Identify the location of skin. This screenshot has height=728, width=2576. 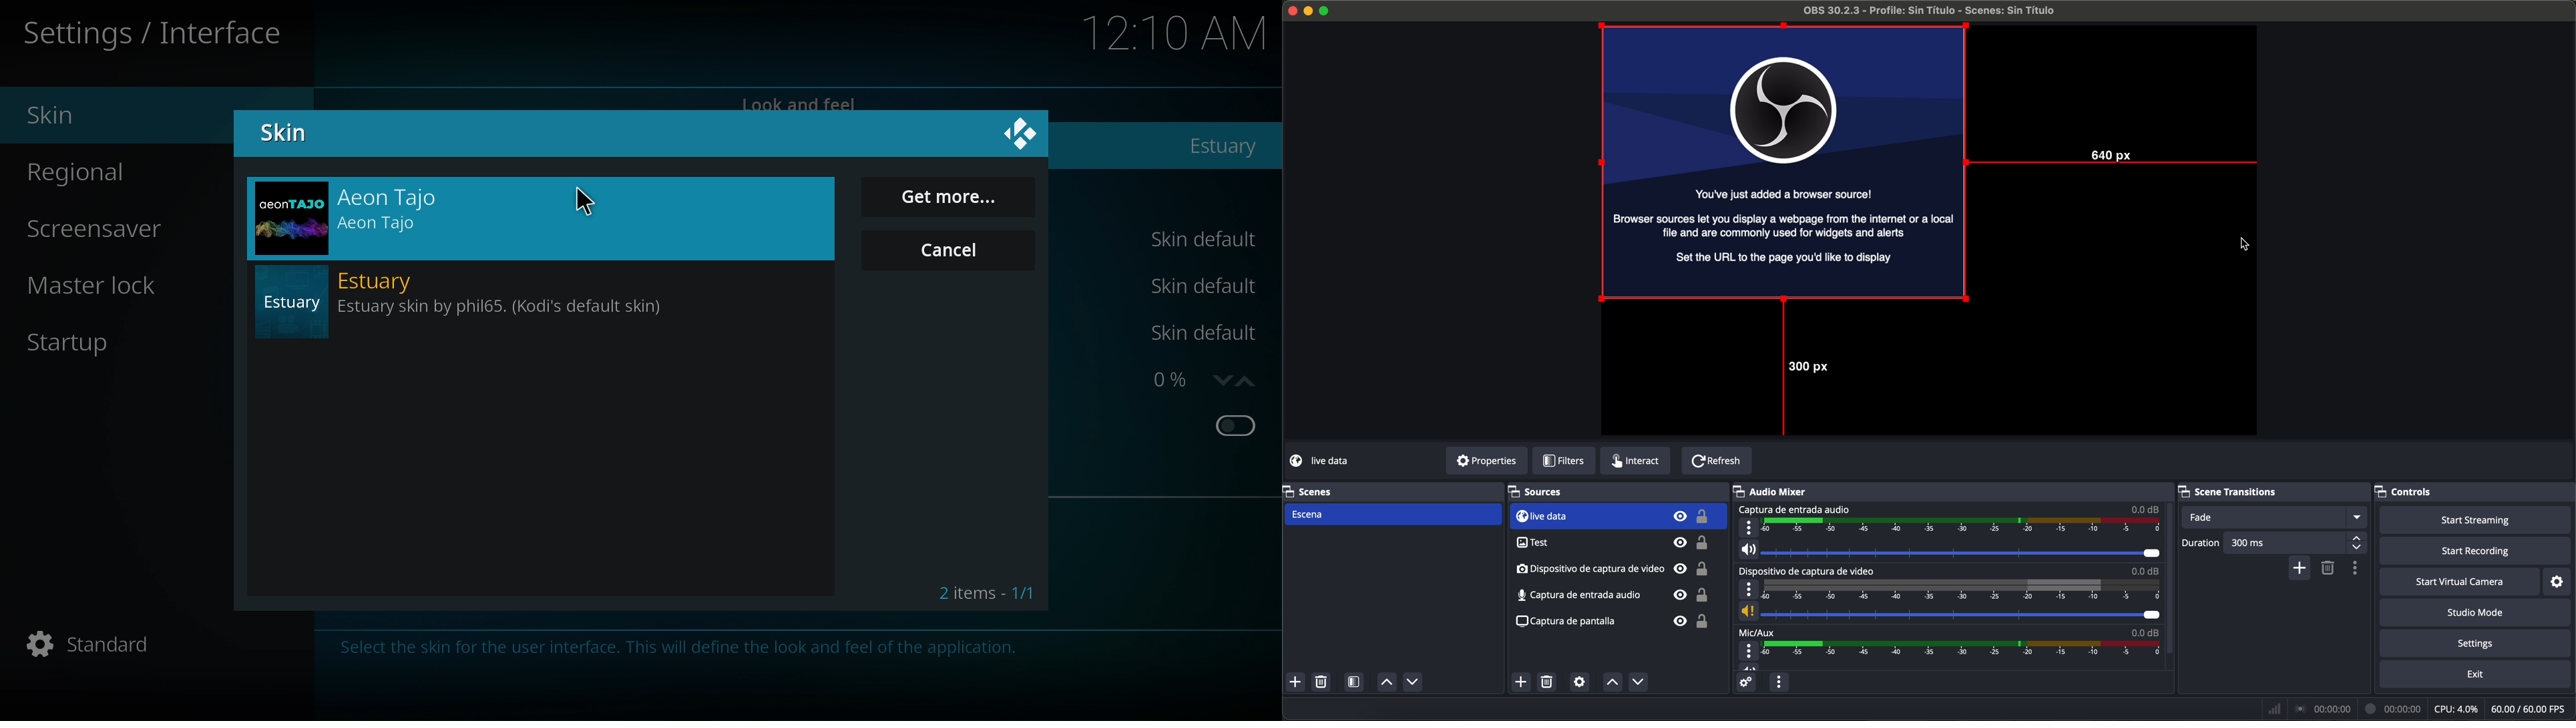
(57, 116).